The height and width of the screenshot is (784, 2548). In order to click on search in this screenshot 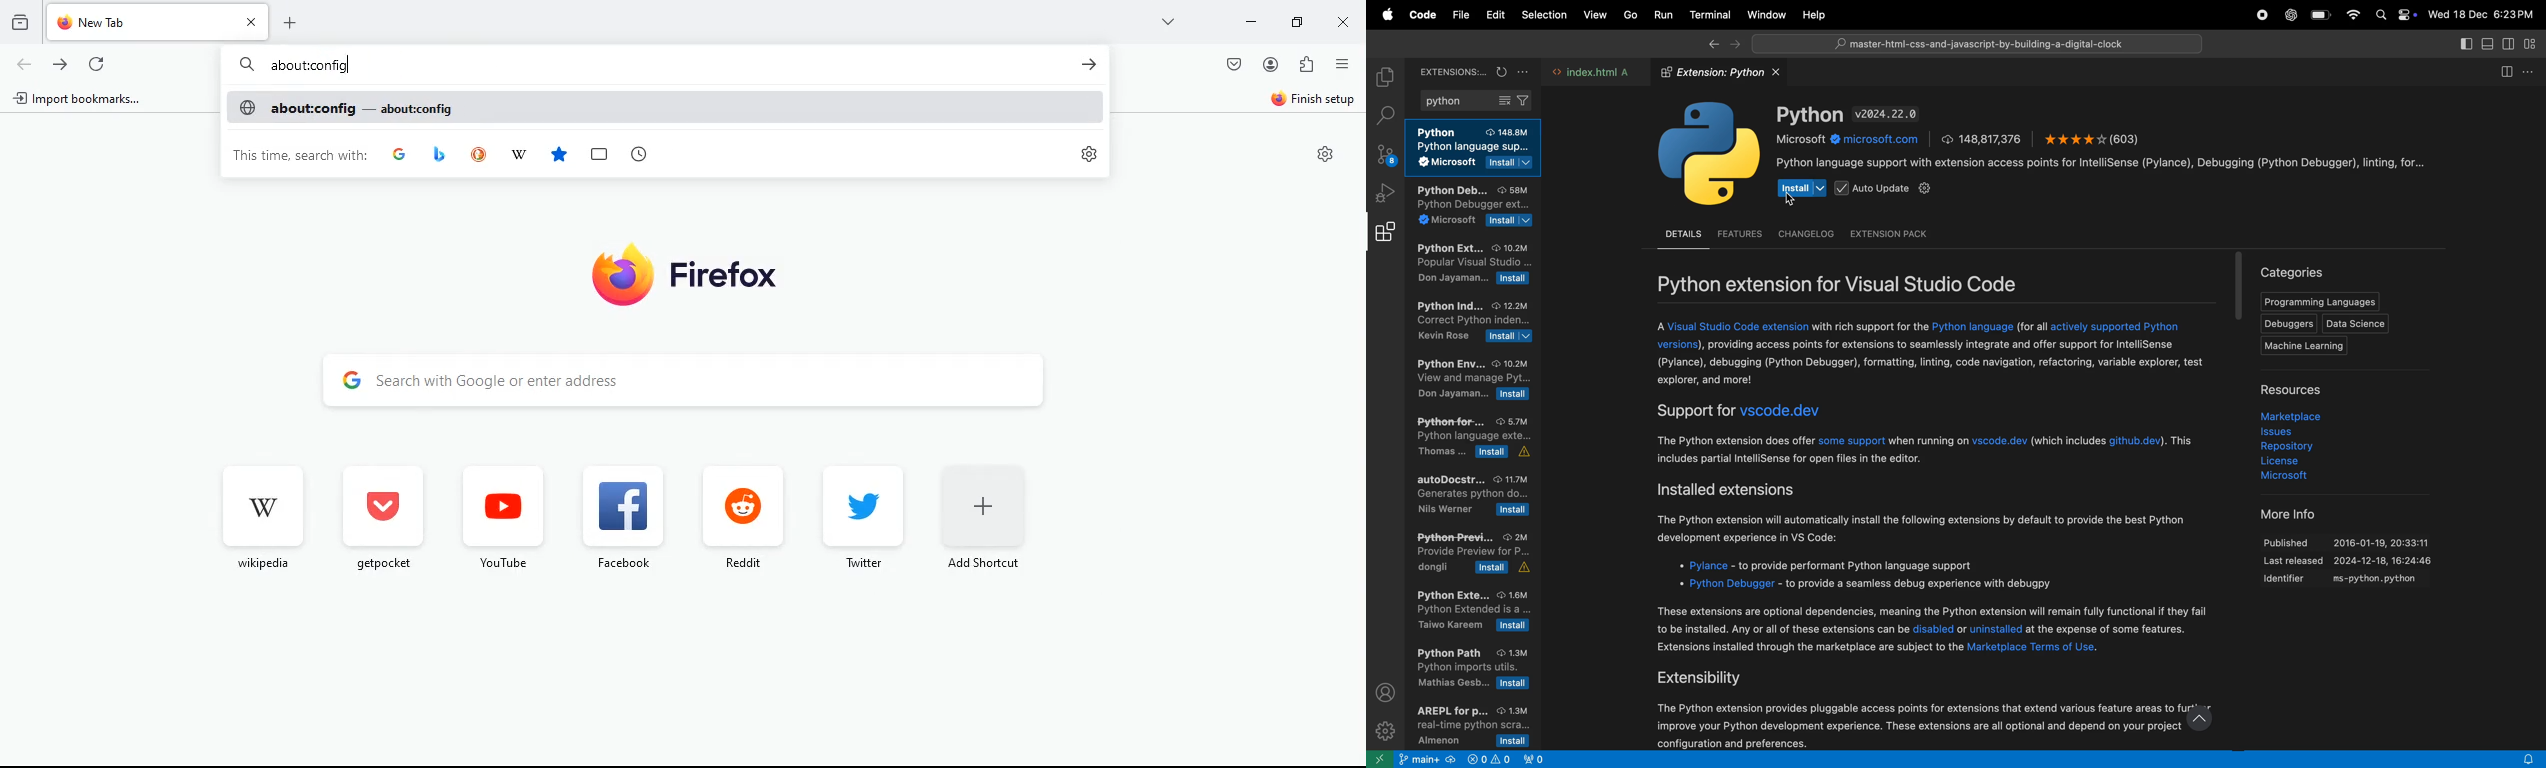, I will do `click(1089, 64)`.